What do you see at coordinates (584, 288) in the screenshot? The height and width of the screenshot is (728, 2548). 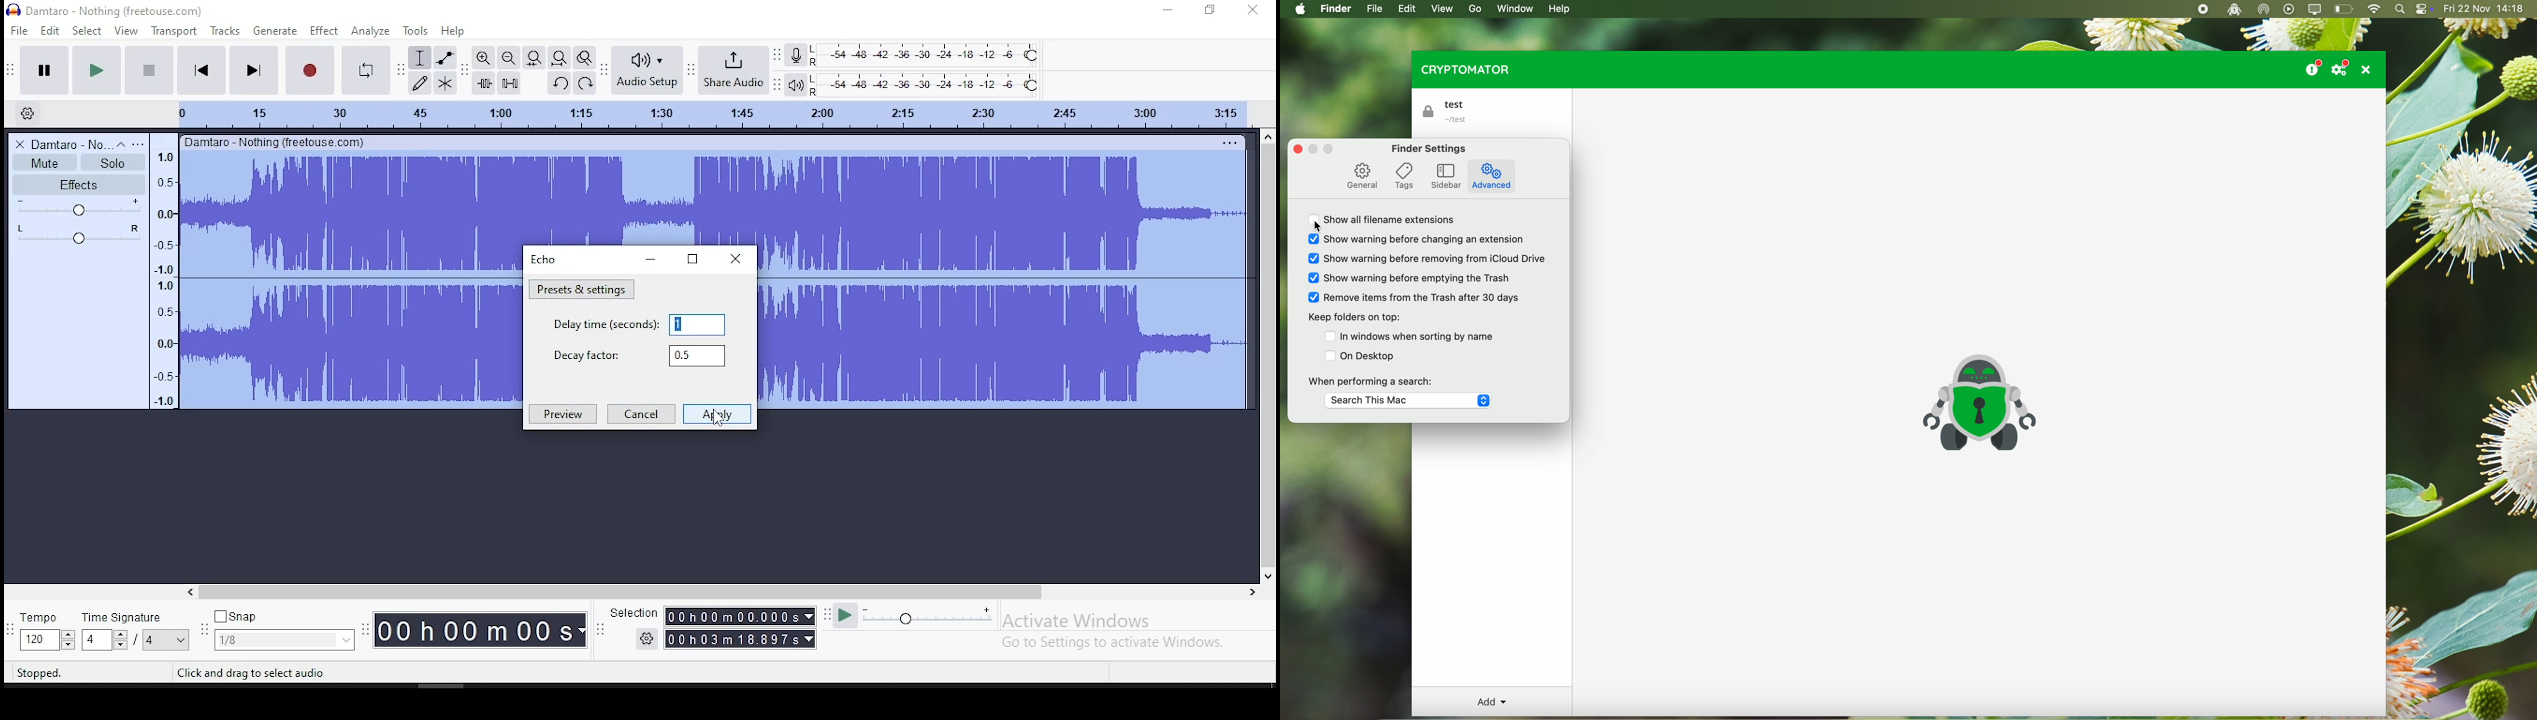 I see `presets and settings` at bounding box center [584, 288].